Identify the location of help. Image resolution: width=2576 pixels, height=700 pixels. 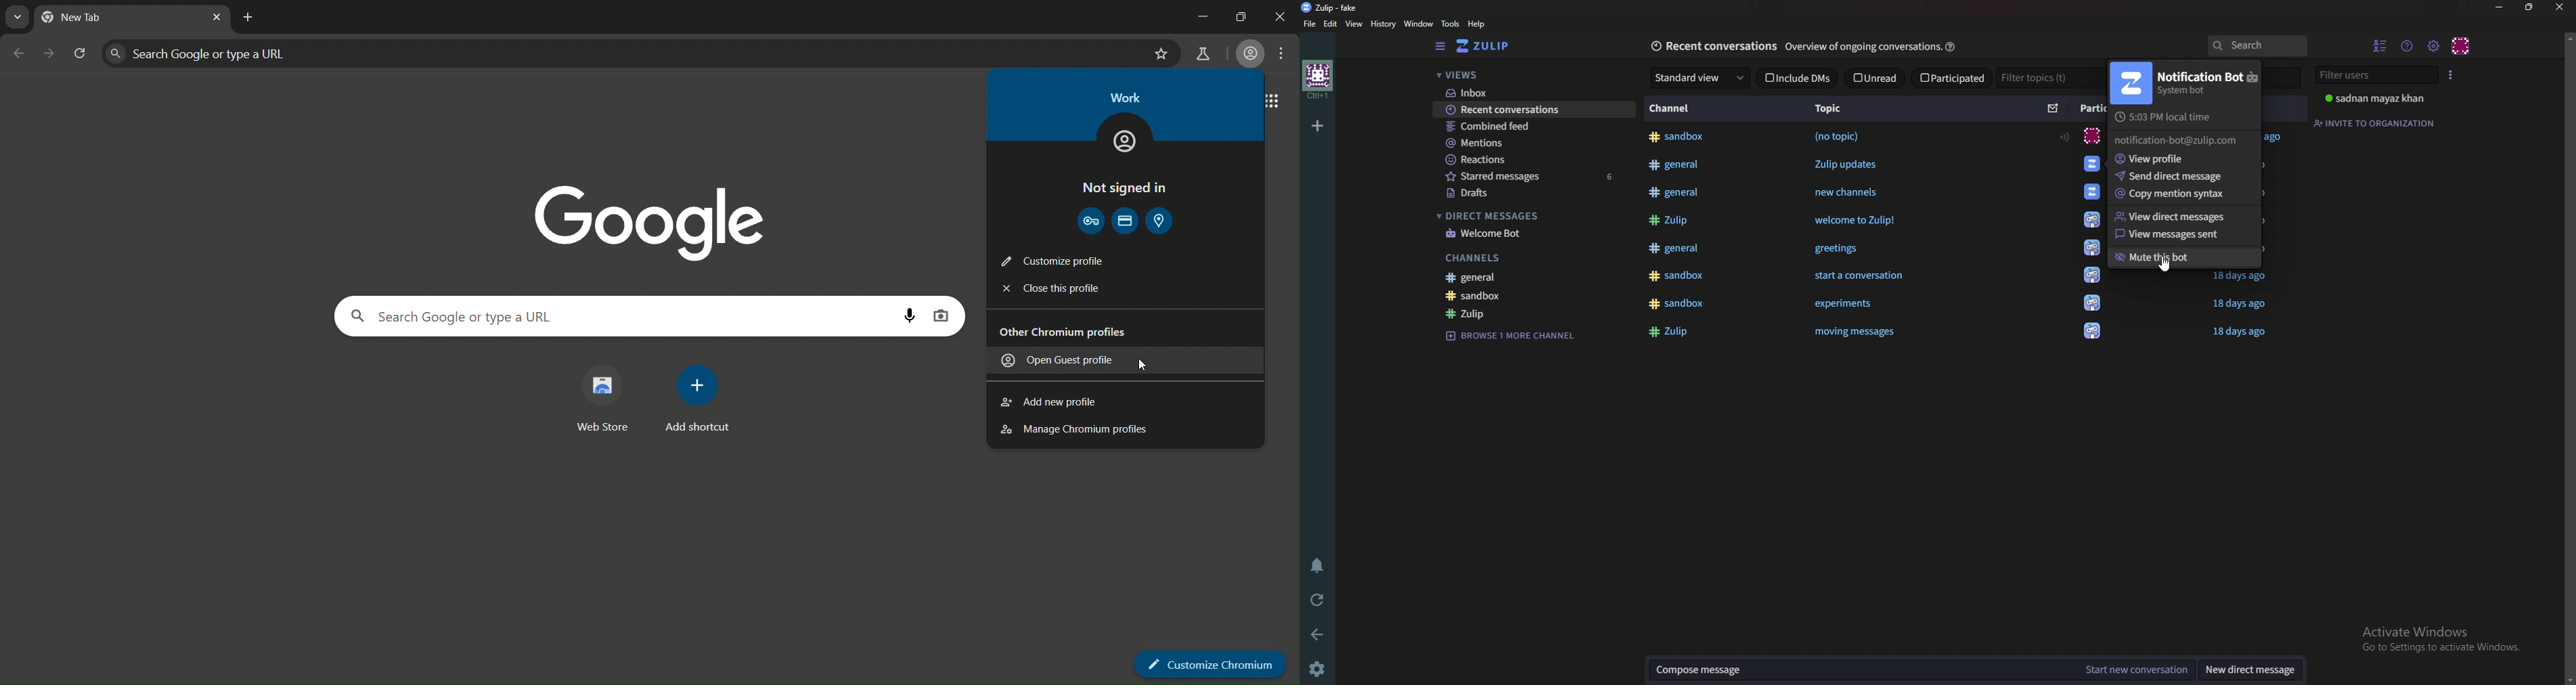
(1953, 45).